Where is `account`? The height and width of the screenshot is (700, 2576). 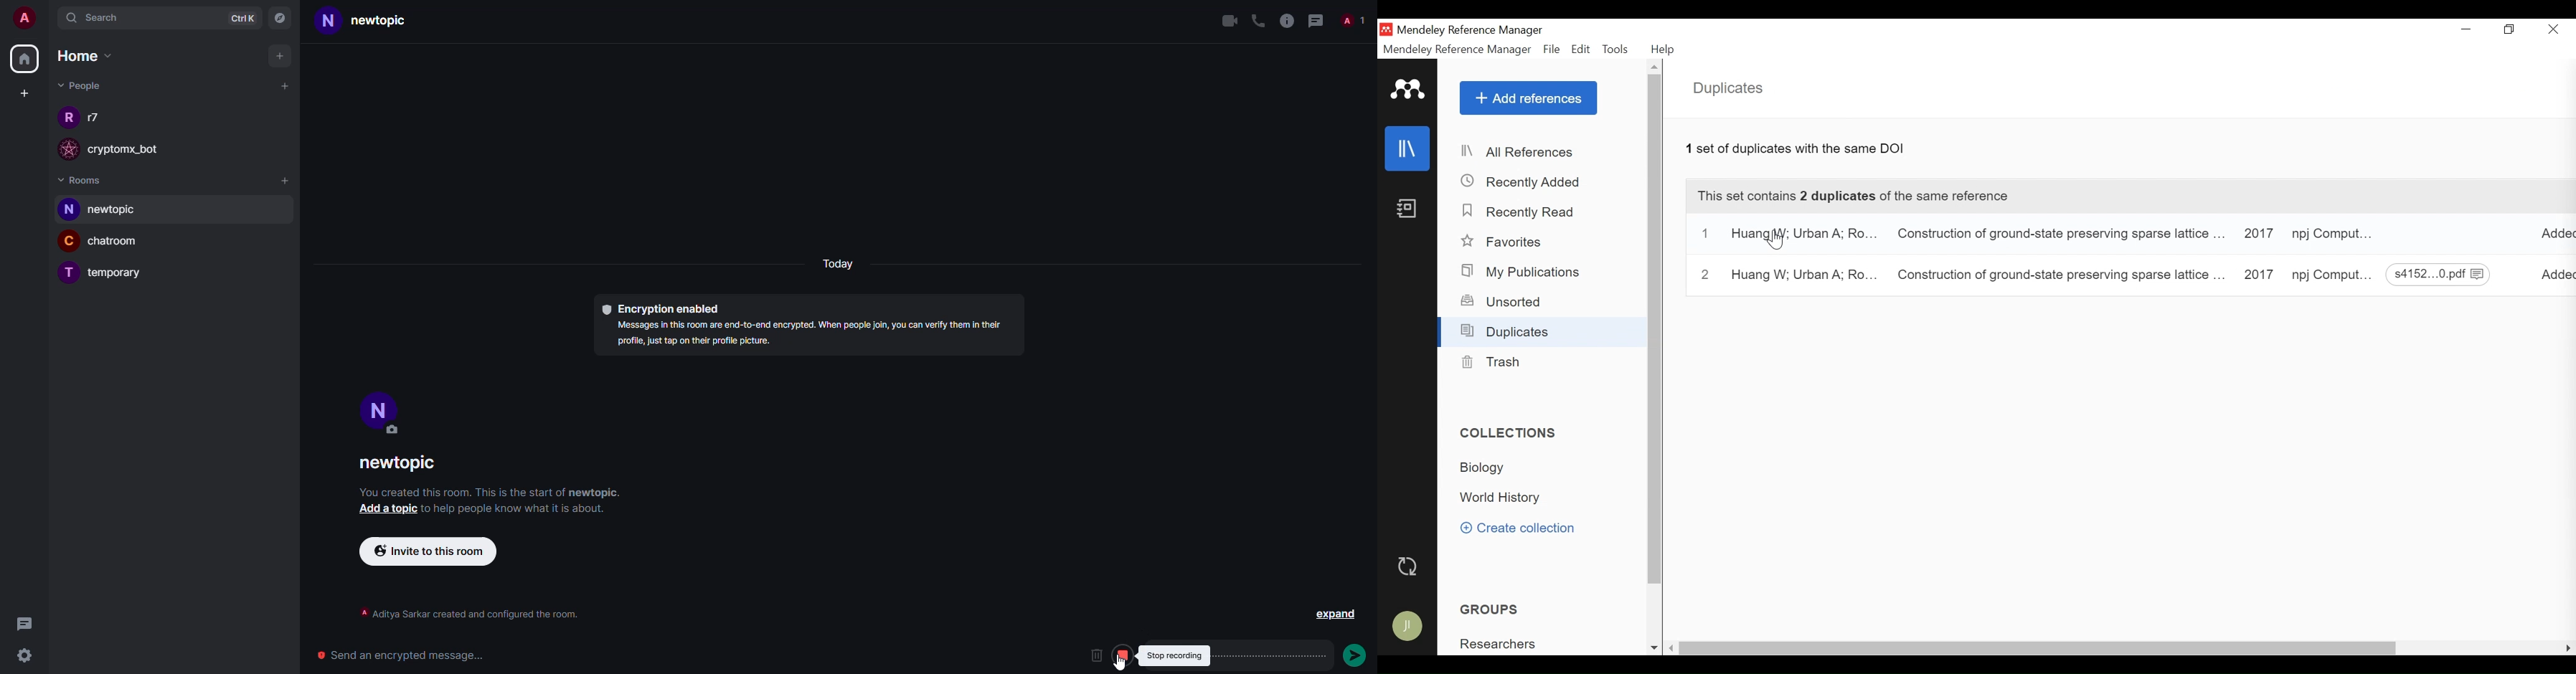 account is located at coordinates (29, 20).